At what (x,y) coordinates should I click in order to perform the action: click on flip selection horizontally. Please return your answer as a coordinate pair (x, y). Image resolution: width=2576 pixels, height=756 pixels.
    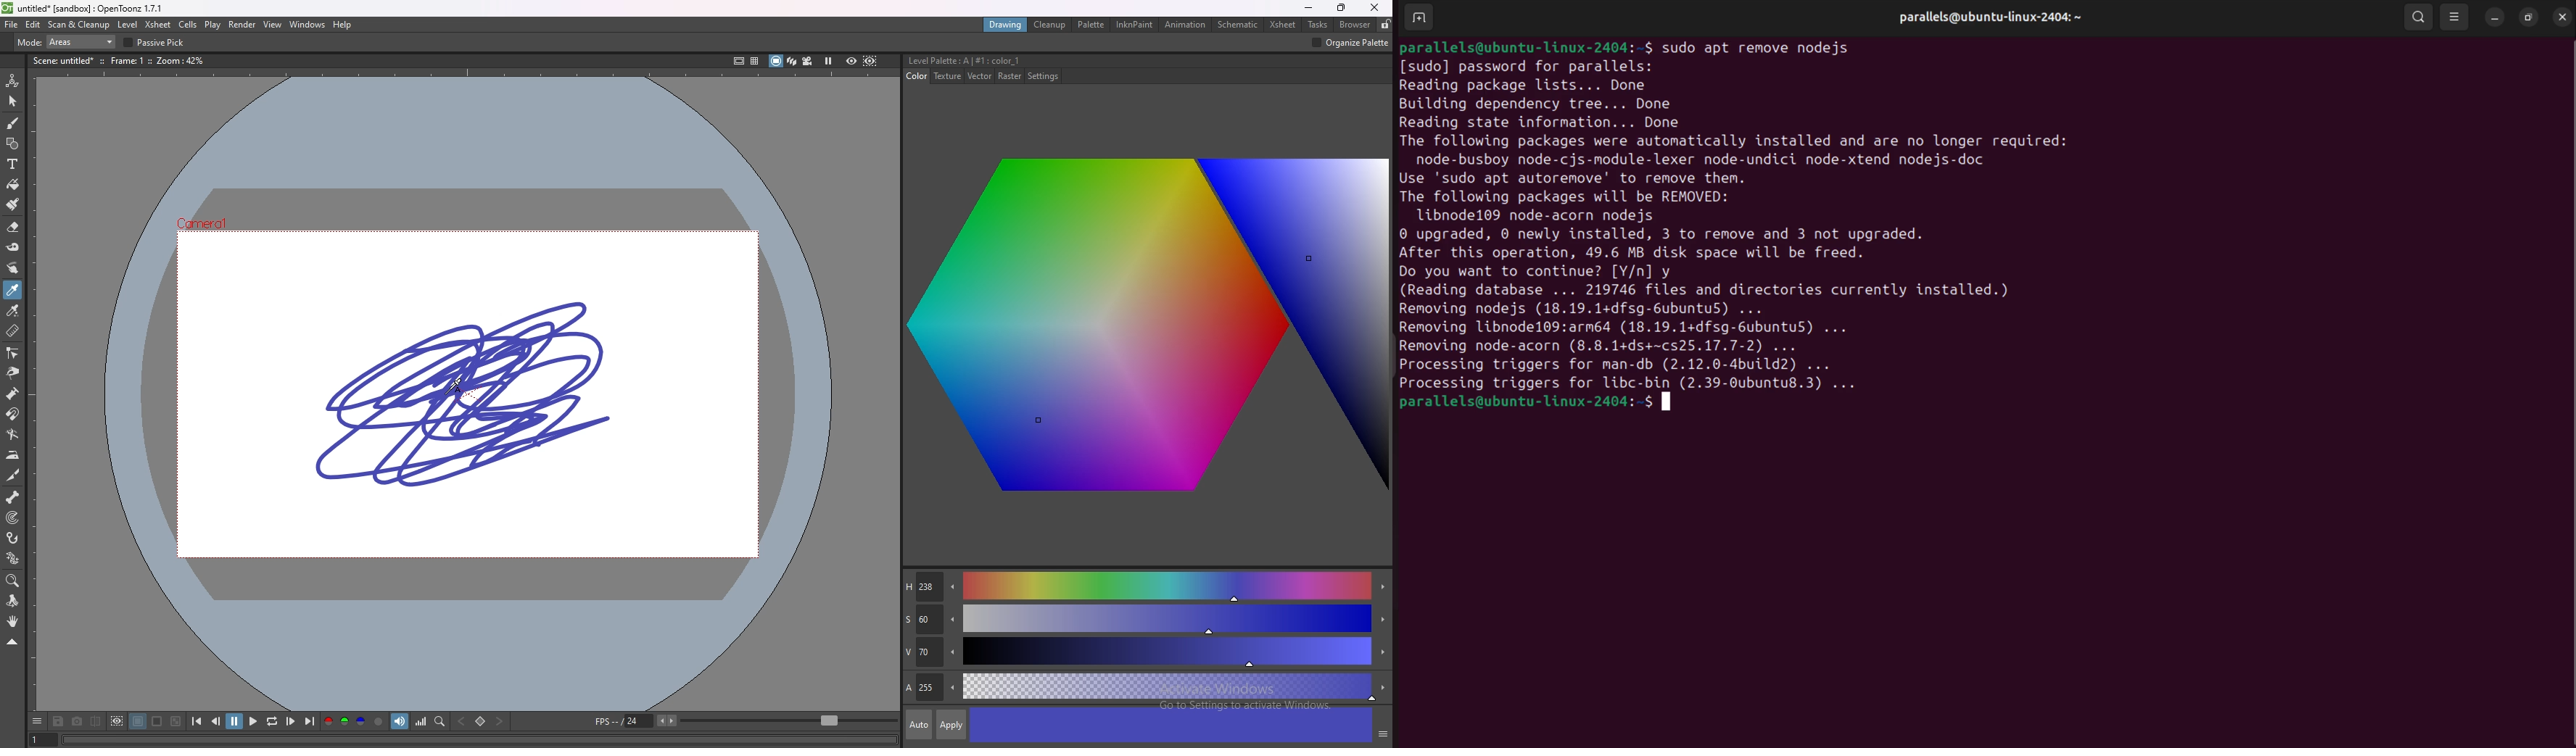
    Looking at the image, I should click on (575, 42).